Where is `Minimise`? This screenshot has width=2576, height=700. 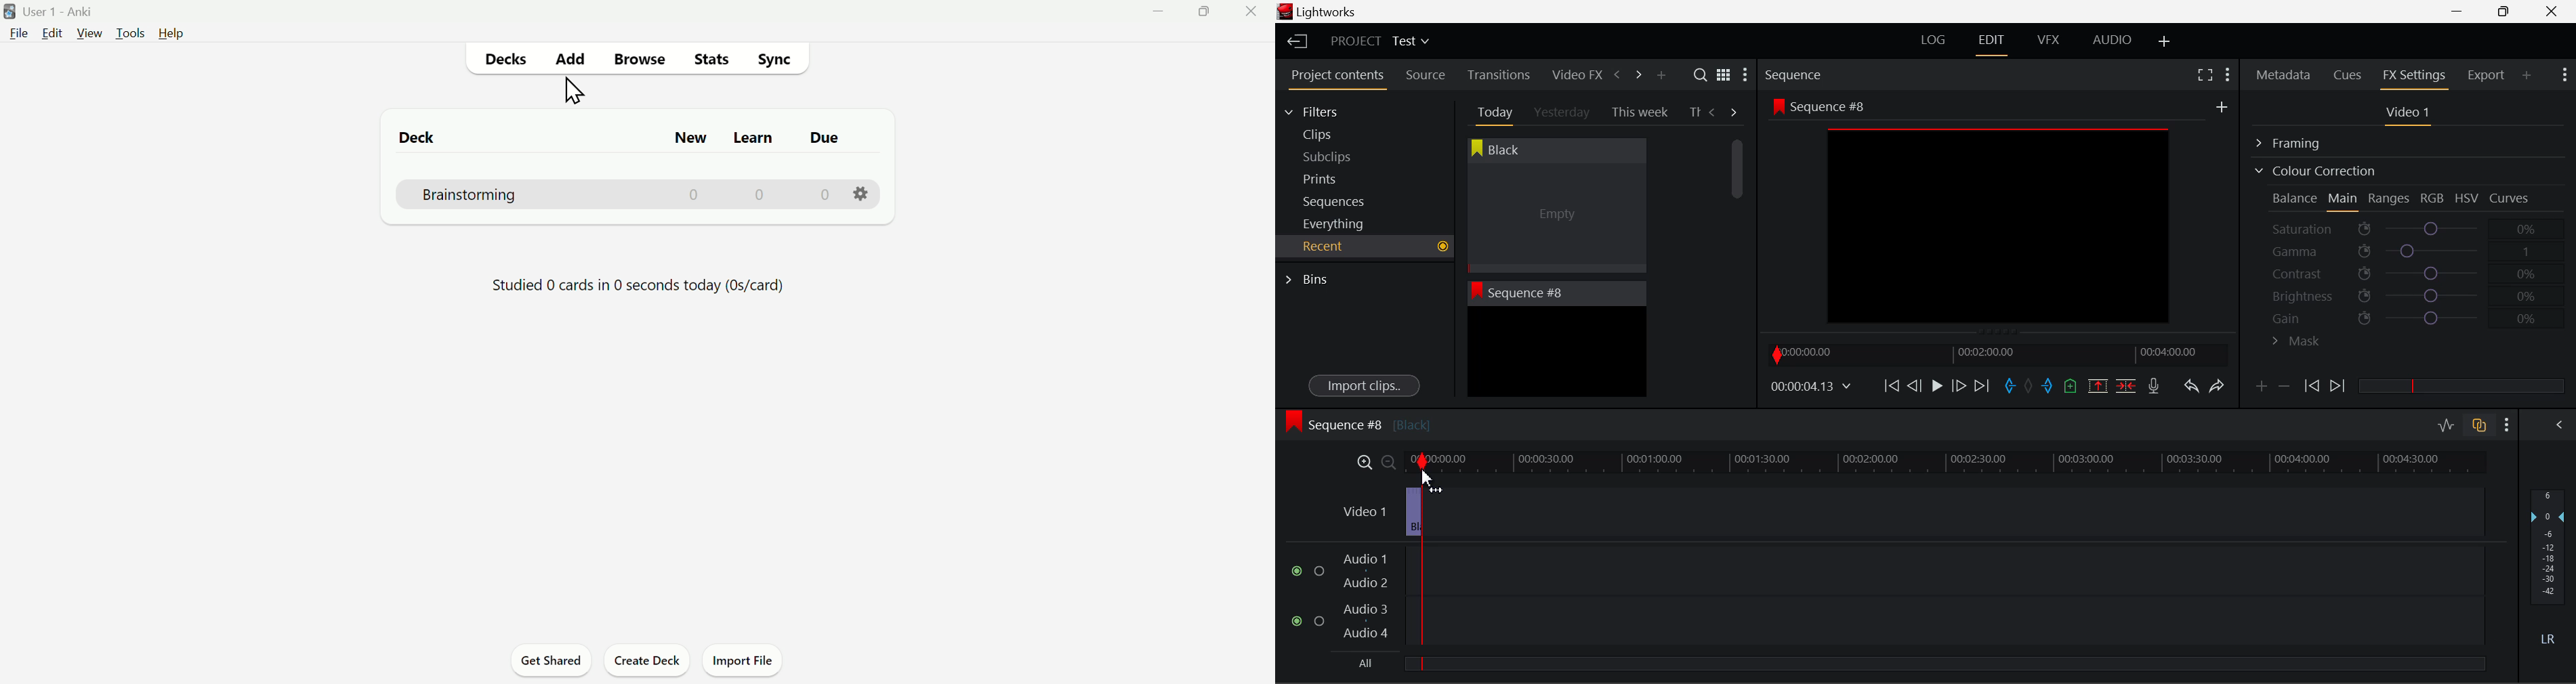 Minimise is located at coordinates (1157, 16).